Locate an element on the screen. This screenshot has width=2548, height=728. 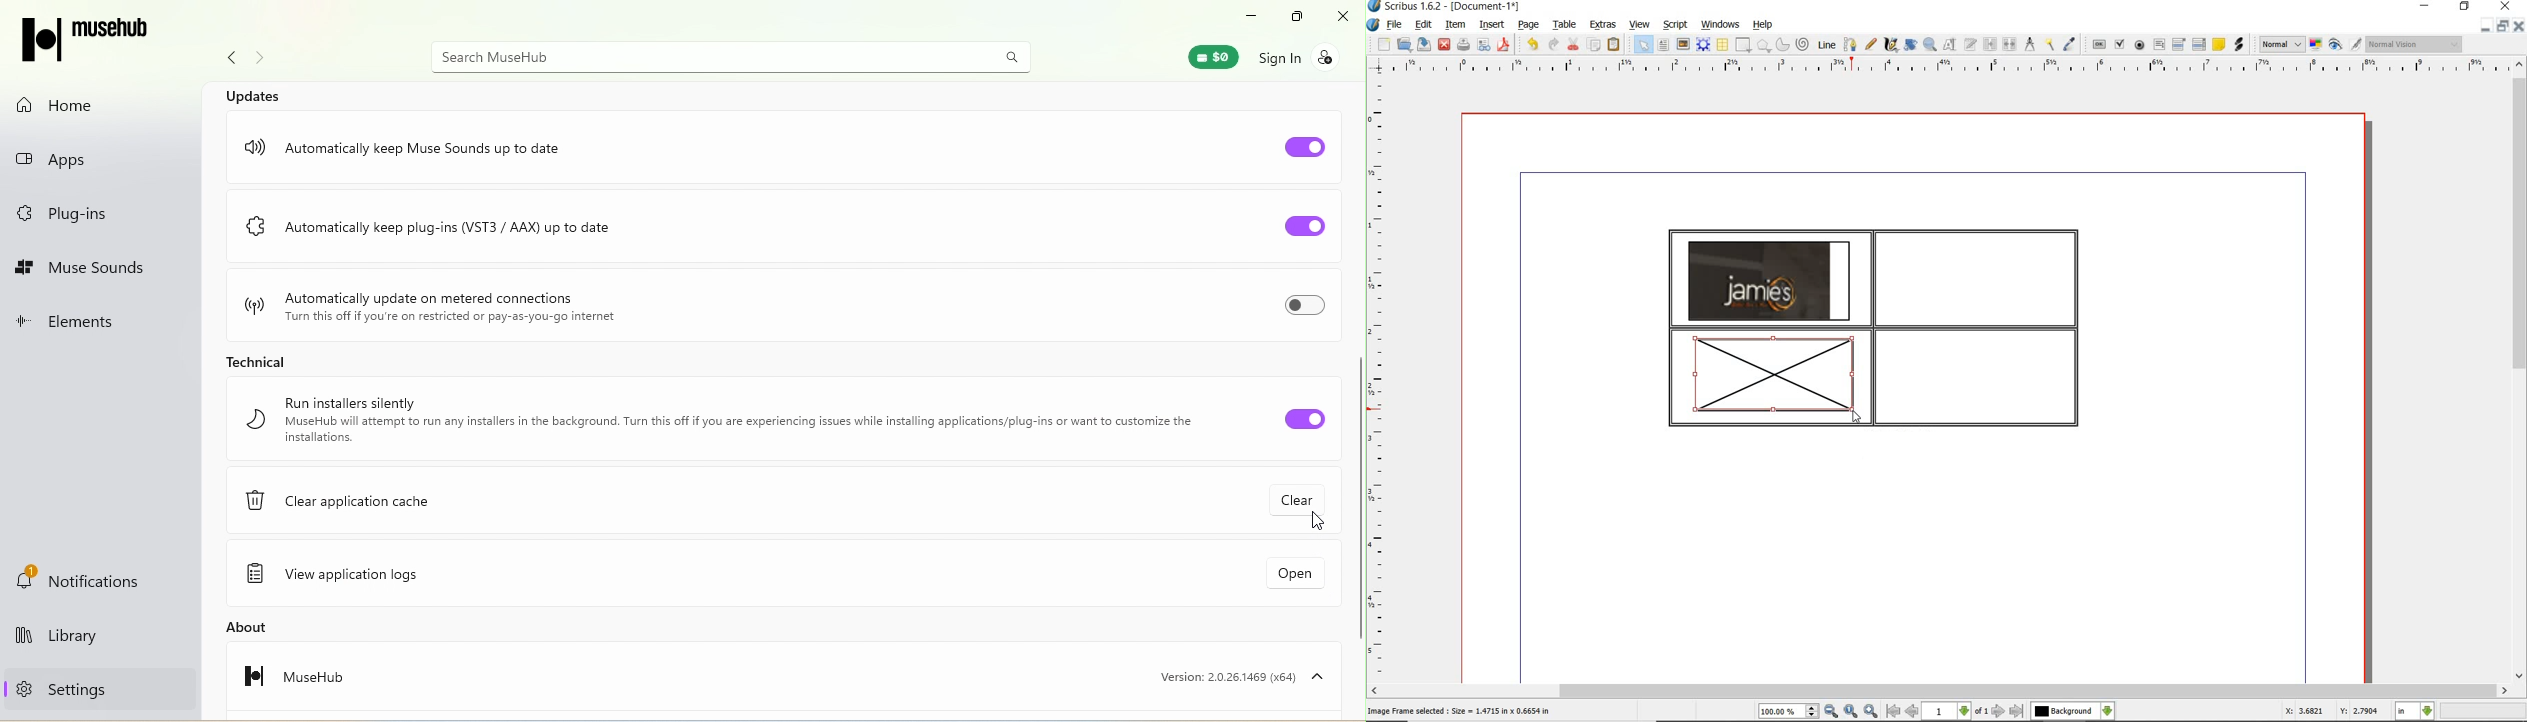
pdf radio box is located at coordinates (2141, 46).